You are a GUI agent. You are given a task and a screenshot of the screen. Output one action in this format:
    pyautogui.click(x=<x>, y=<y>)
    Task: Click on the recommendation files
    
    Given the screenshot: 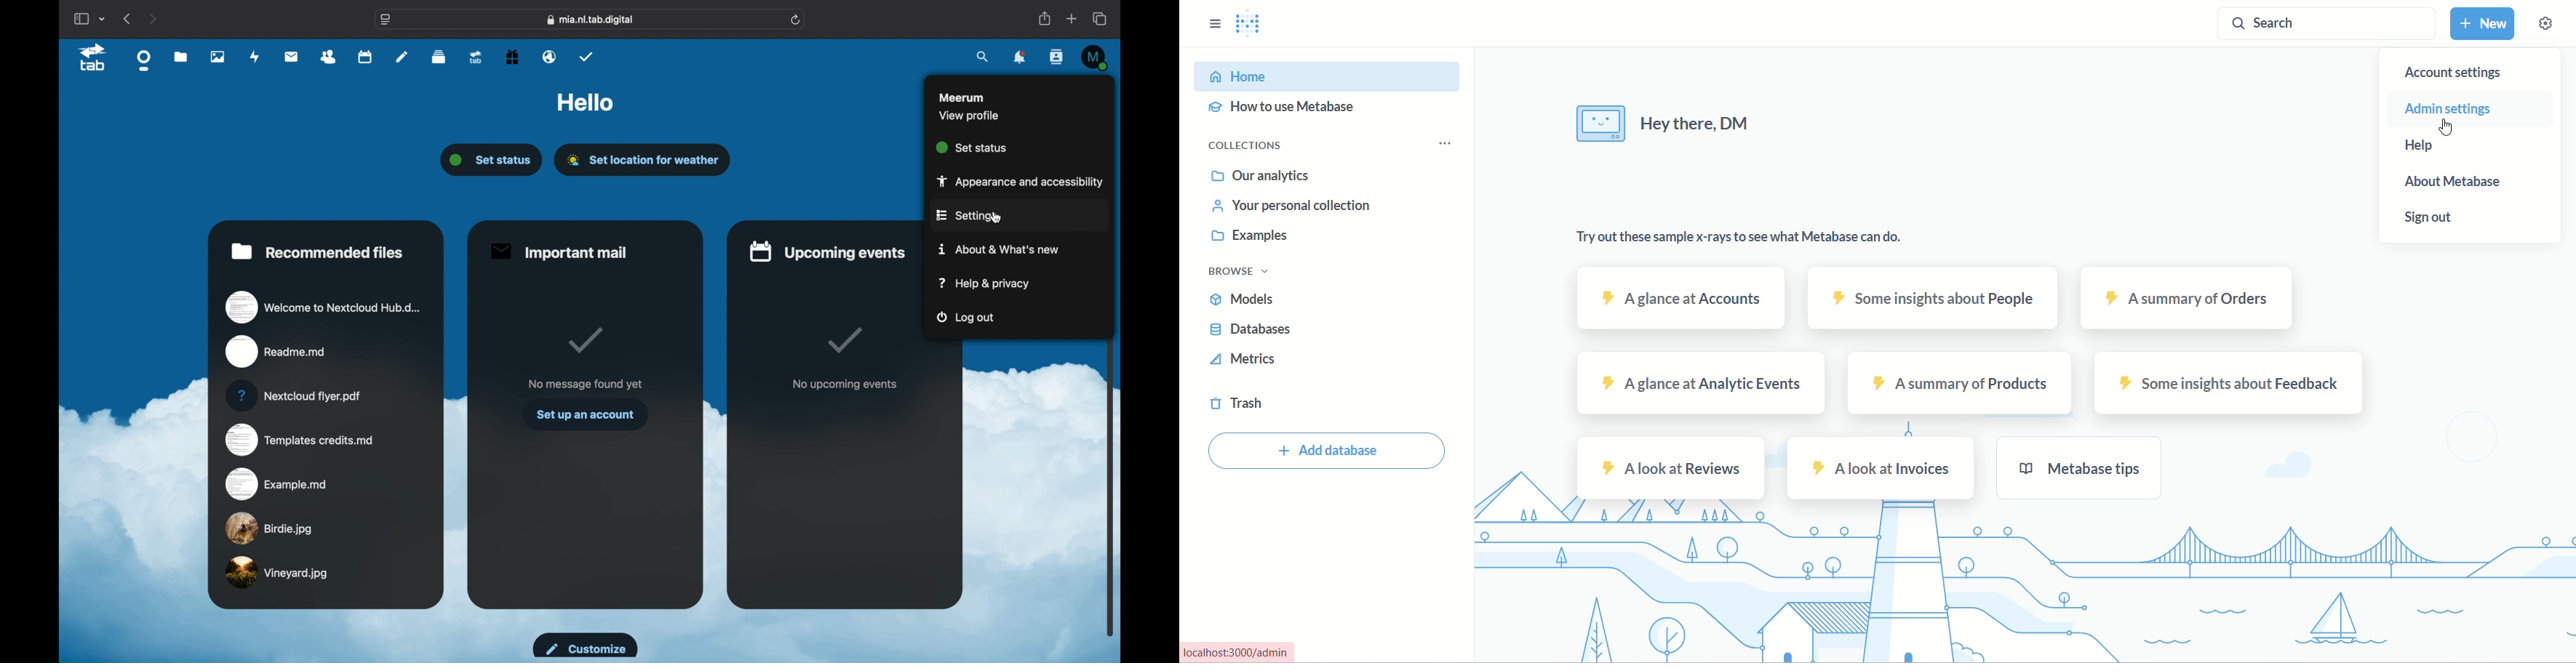 What is the action you would take?
    pyautogui.click(x=318, y=251)
    